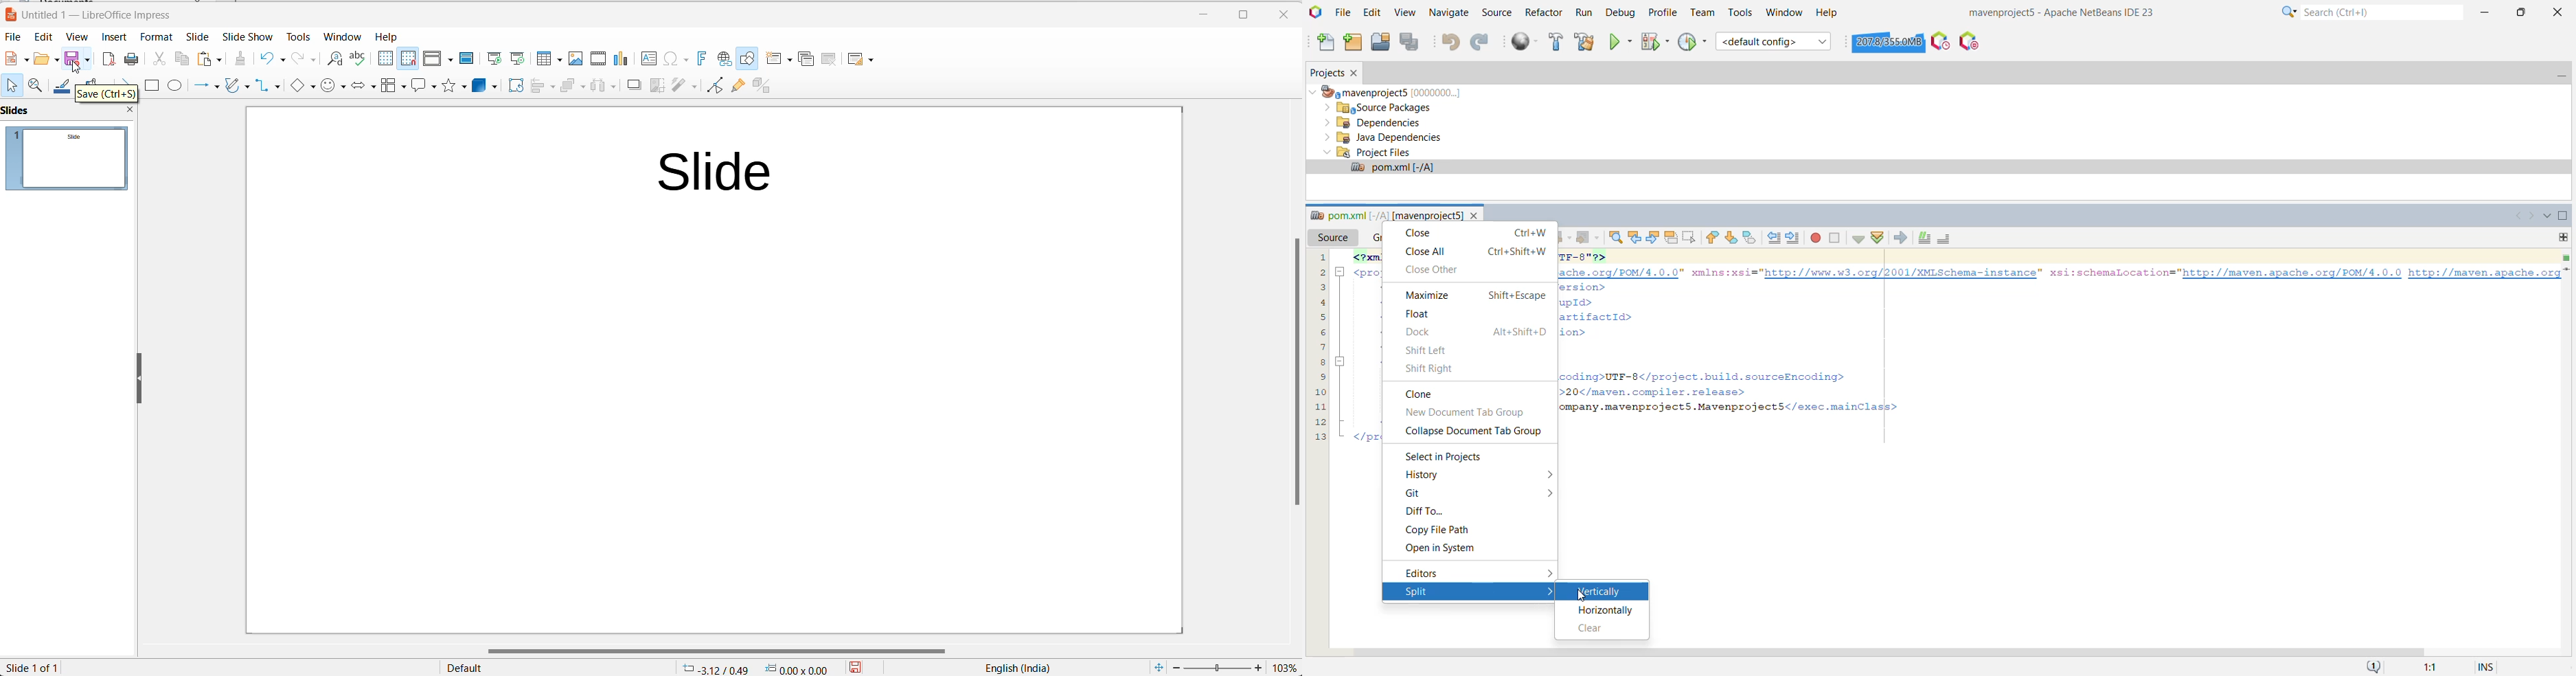 This screenshot has width=2576, height=700. Describe the element at coordinates (830, 58) in the screenshot. I see `delete slide` at that location.